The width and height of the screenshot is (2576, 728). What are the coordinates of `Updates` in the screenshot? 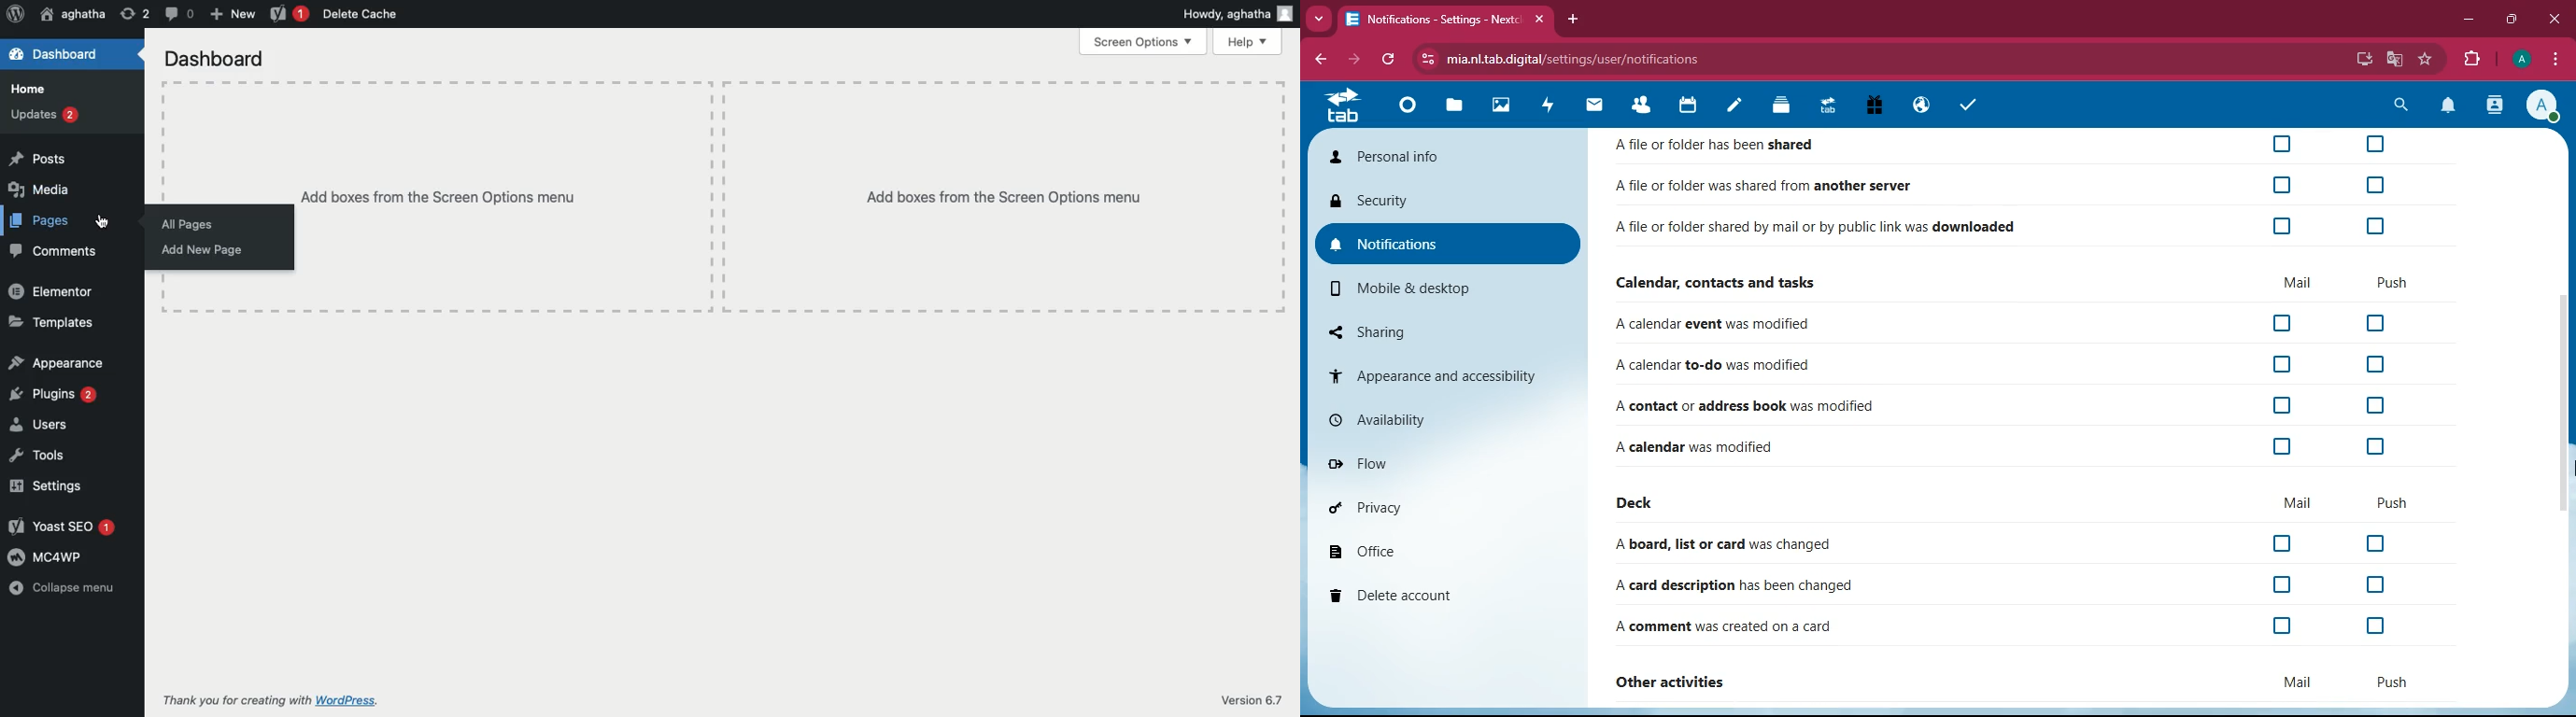 It's located at (65, 115).